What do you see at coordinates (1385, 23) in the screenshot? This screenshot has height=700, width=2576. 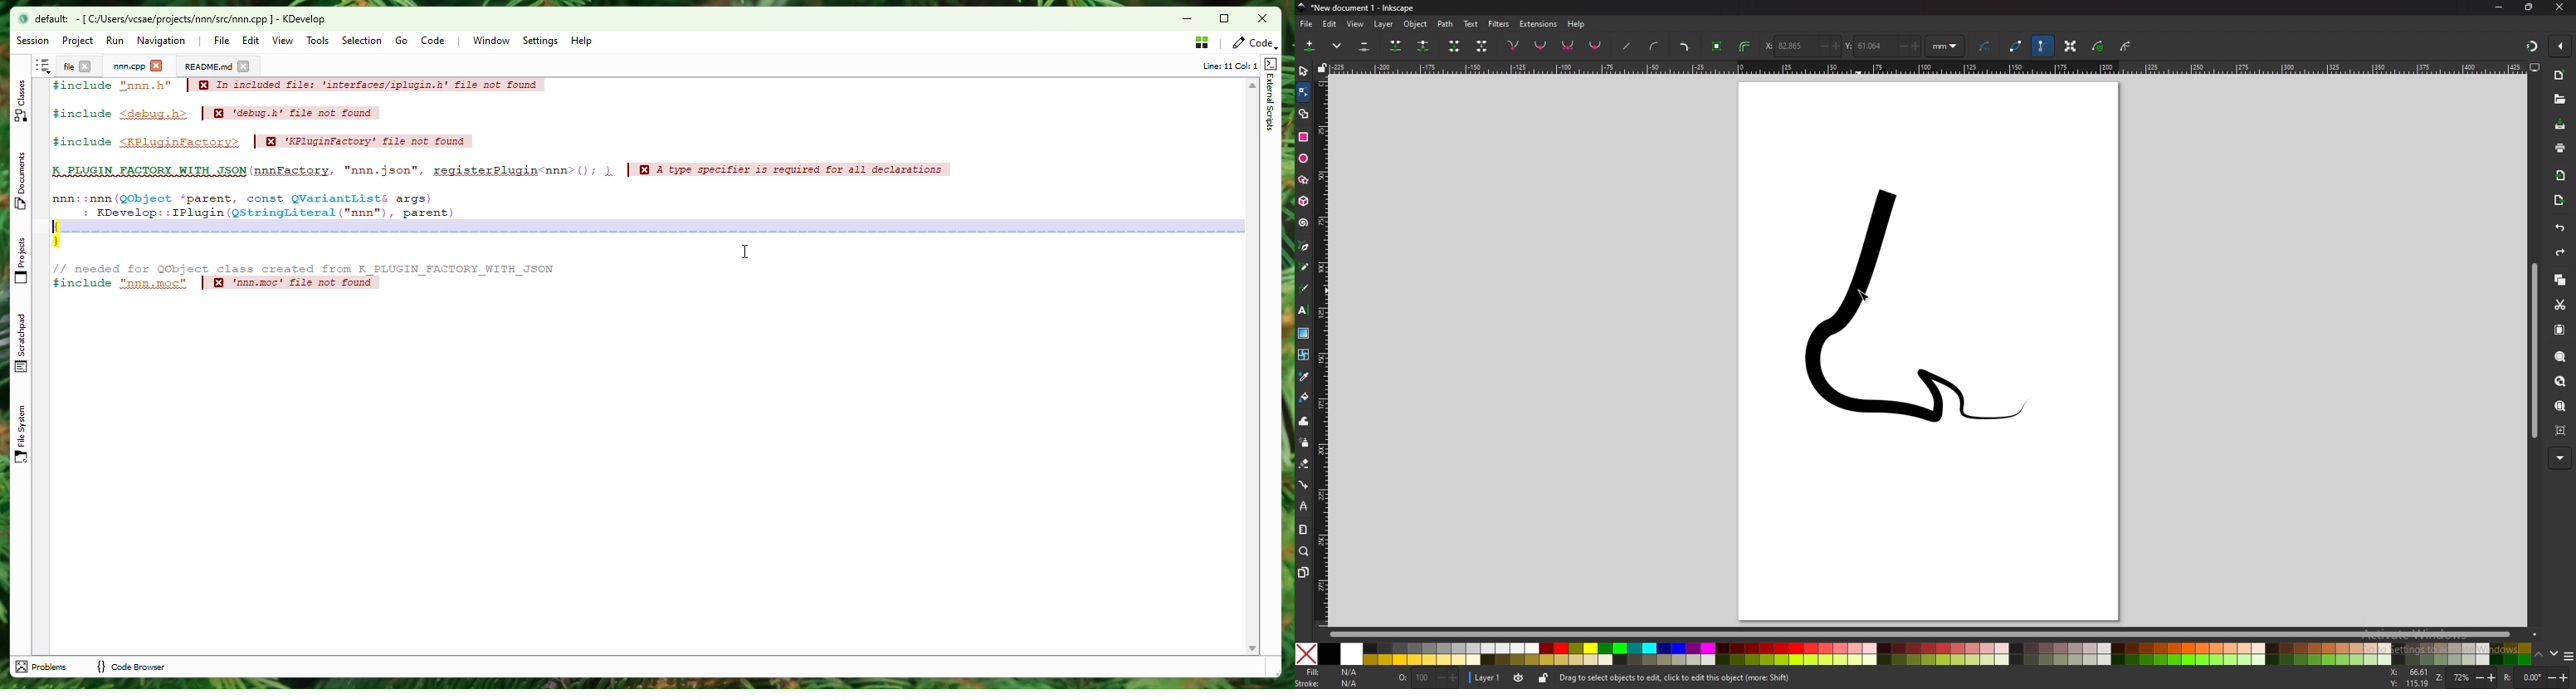 I see `layer` at bounding box center [1385, 23].